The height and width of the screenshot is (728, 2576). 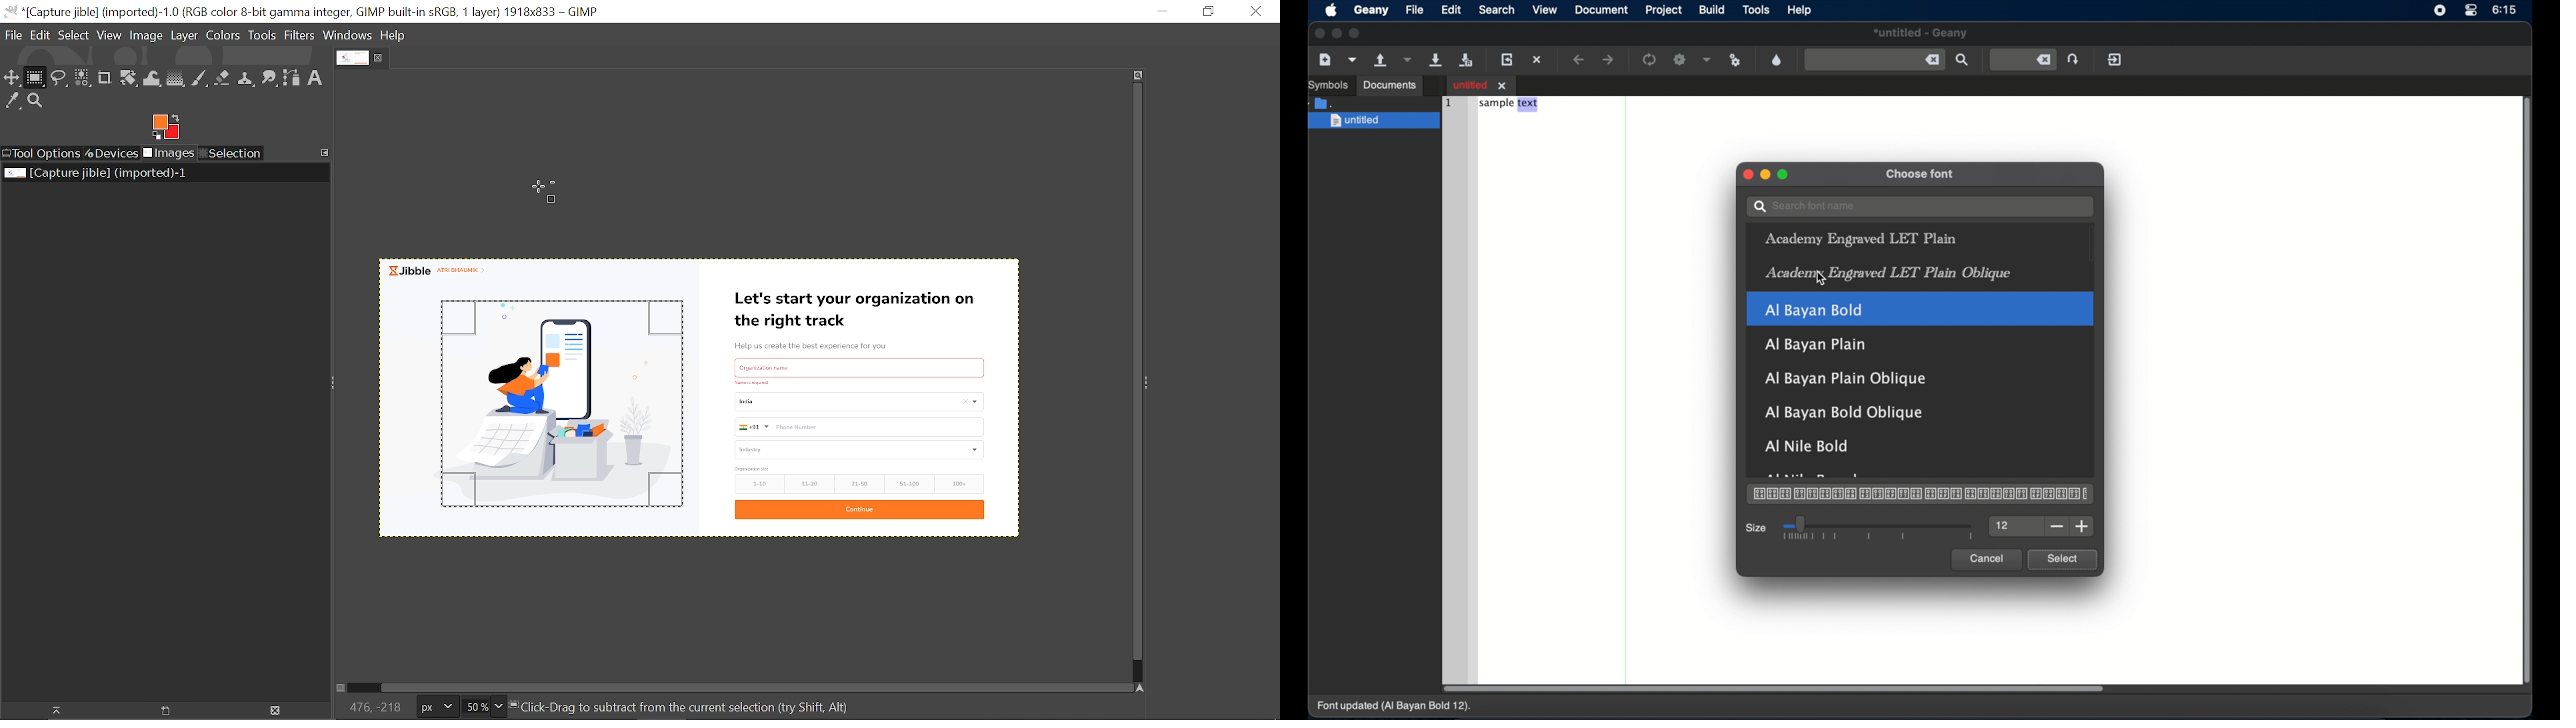 I want to click on slider, so click(x=1878, y=528).